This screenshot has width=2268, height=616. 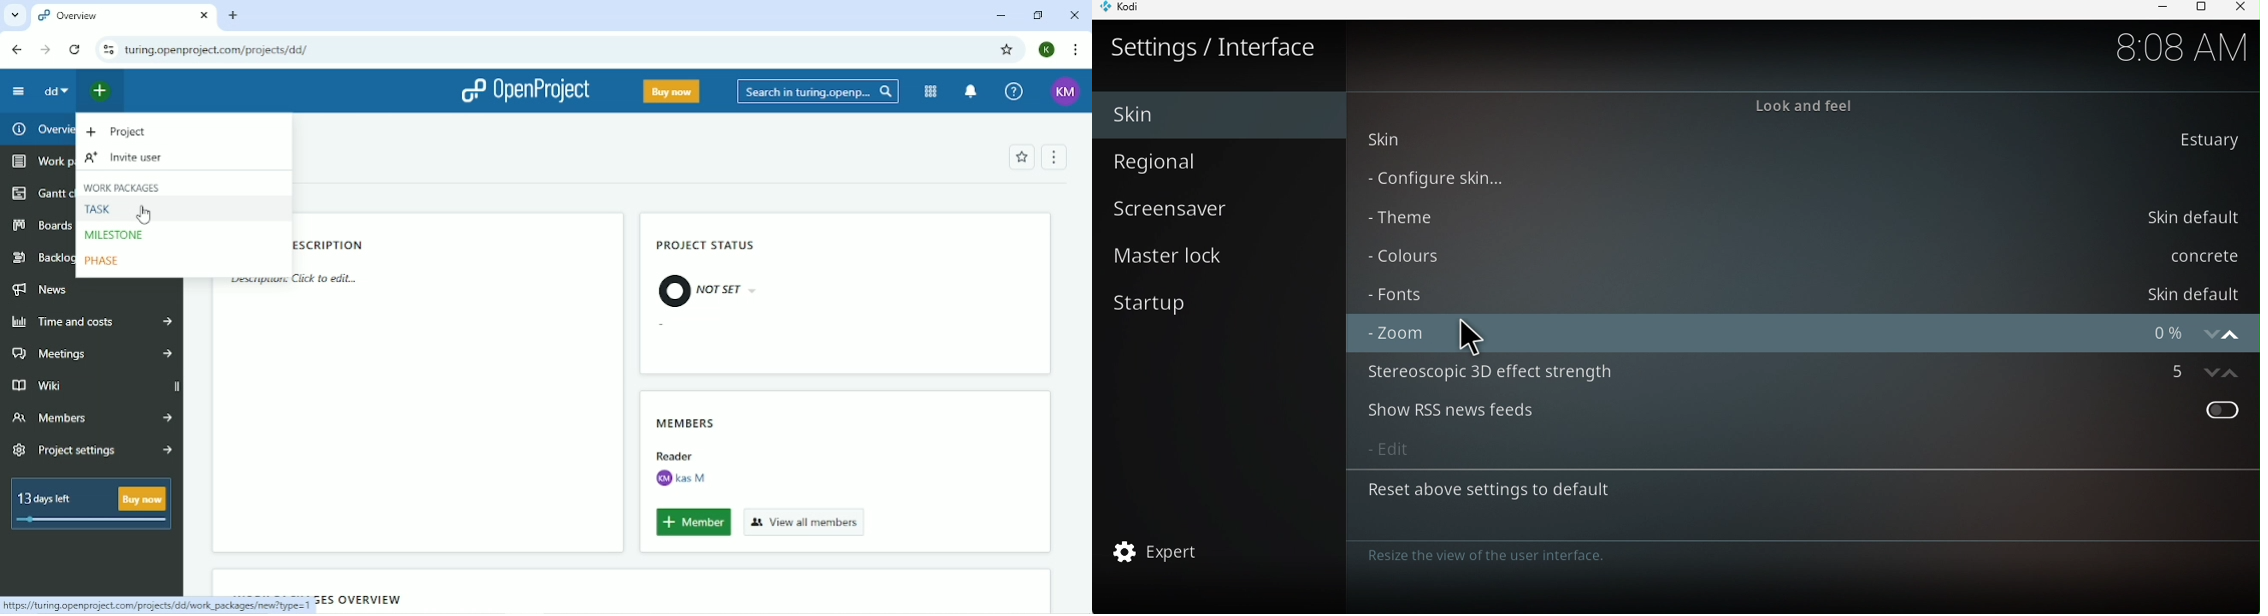 I want to click on KODI icon, so click(x=1132, y=10).